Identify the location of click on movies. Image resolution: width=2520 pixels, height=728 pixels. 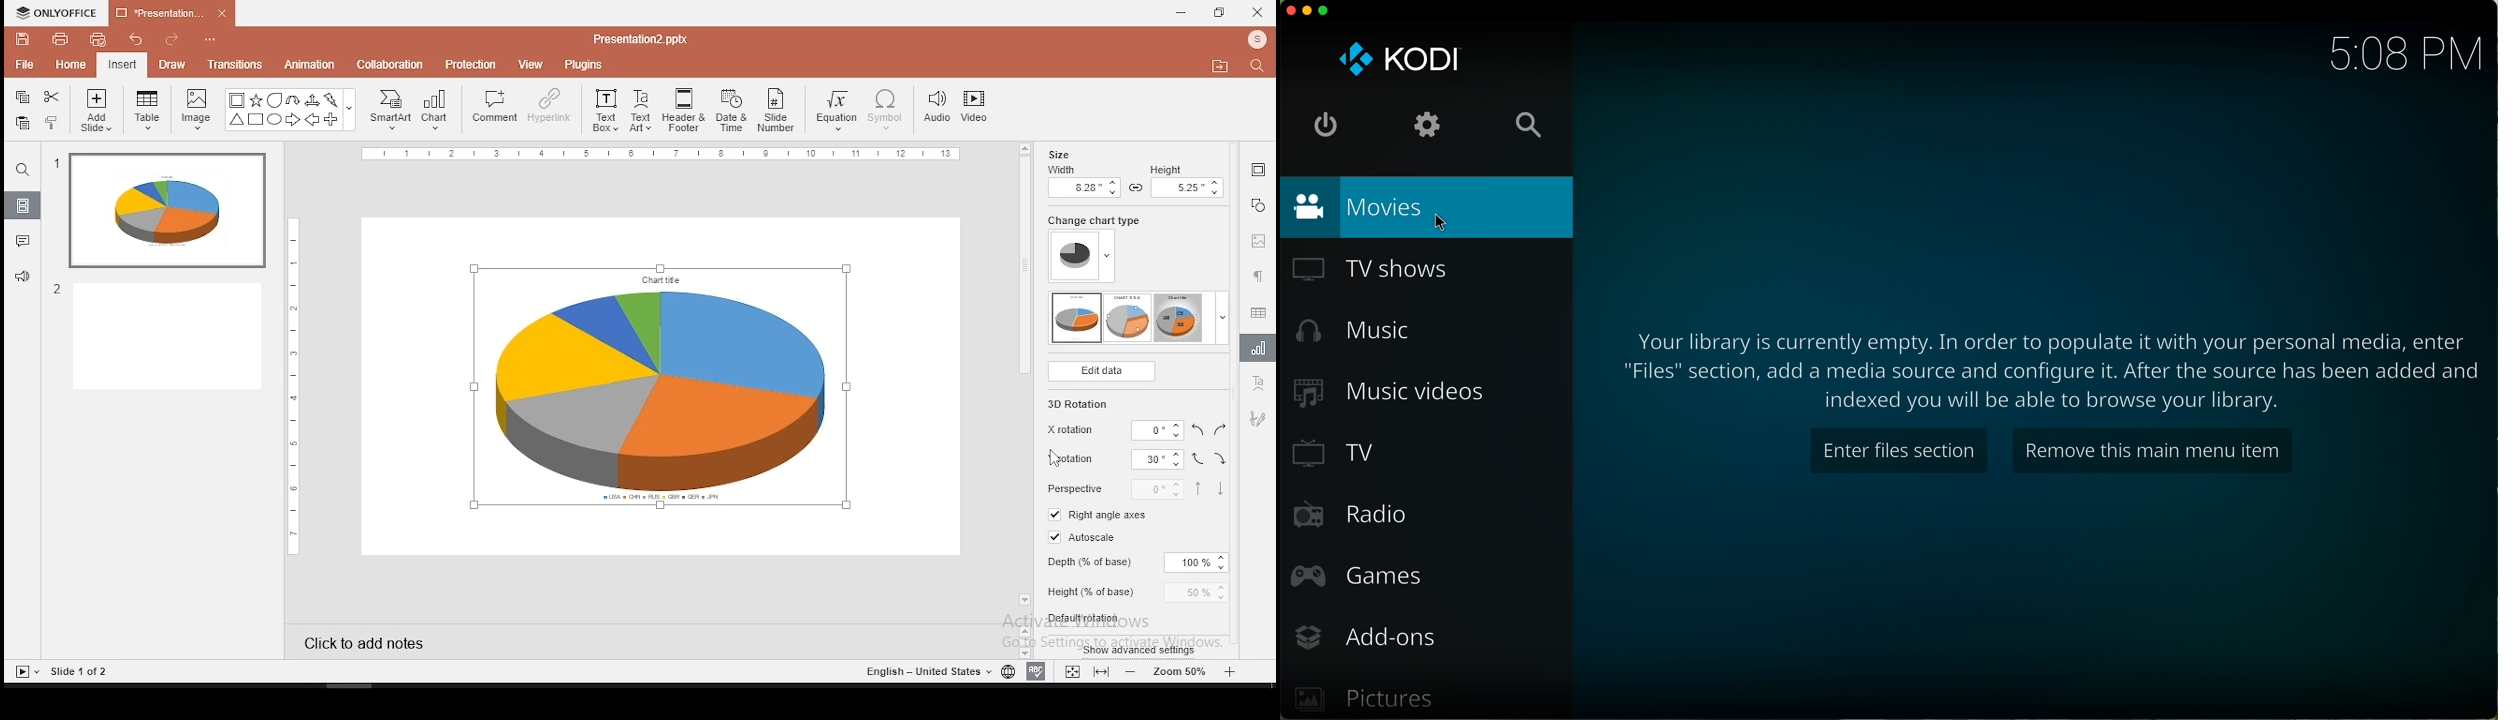
(1428, 207).